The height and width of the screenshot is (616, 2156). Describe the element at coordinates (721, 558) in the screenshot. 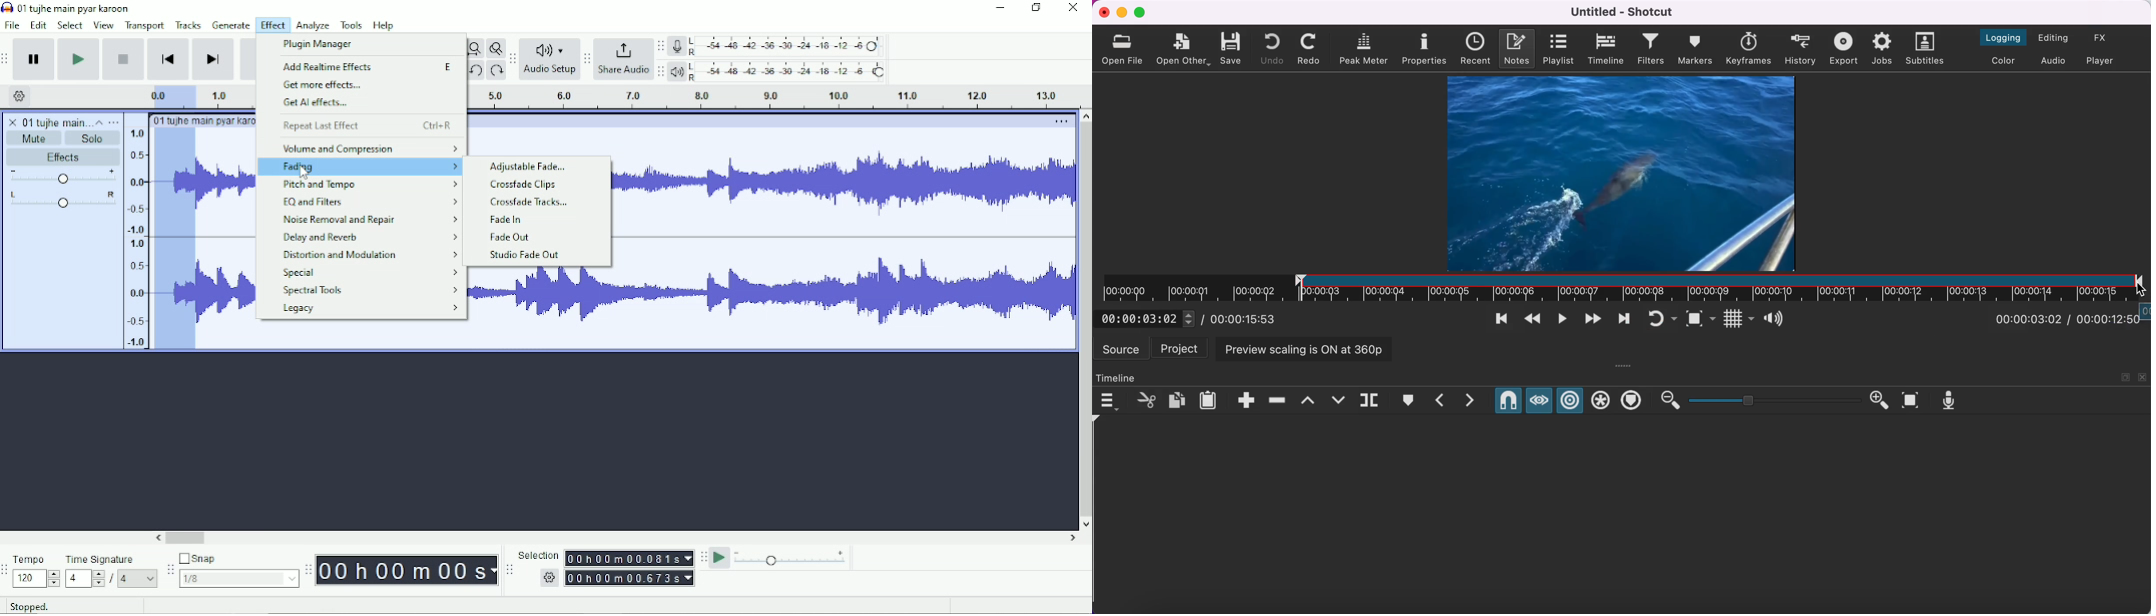

I see `Play-at-speed` at that location.